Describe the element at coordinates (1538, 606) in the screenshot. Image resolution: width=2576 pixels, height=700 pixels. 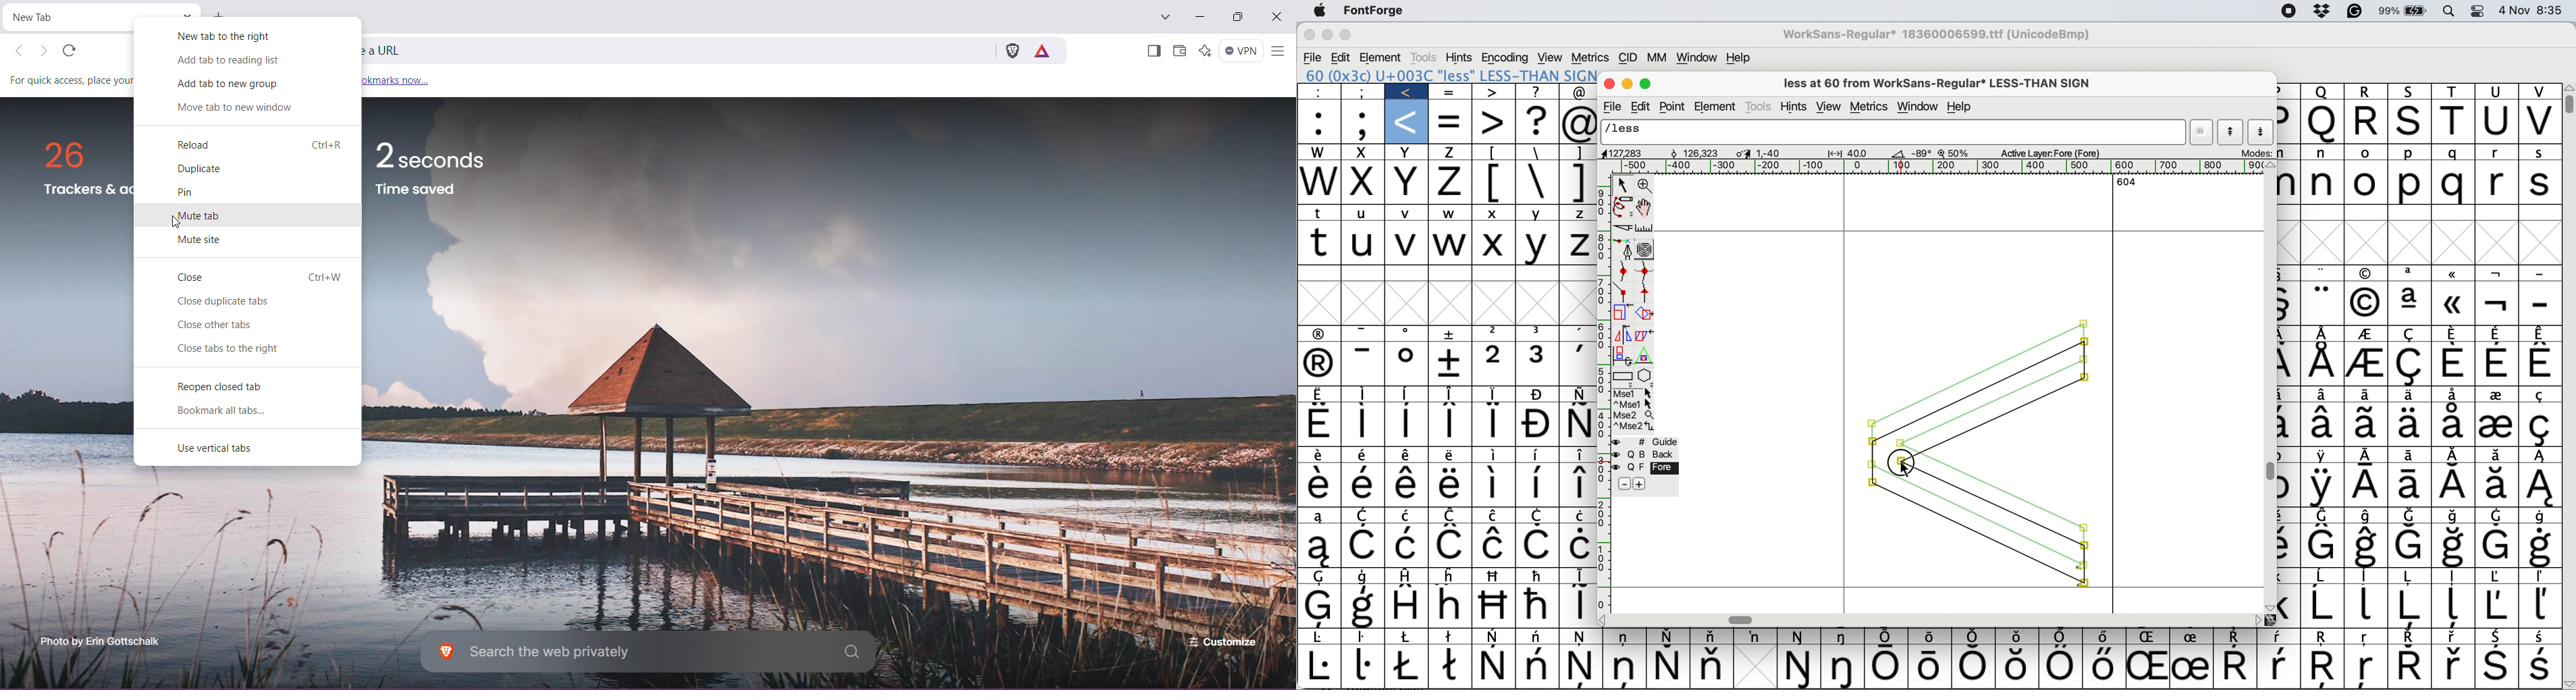
I see `Symbol` at that location.